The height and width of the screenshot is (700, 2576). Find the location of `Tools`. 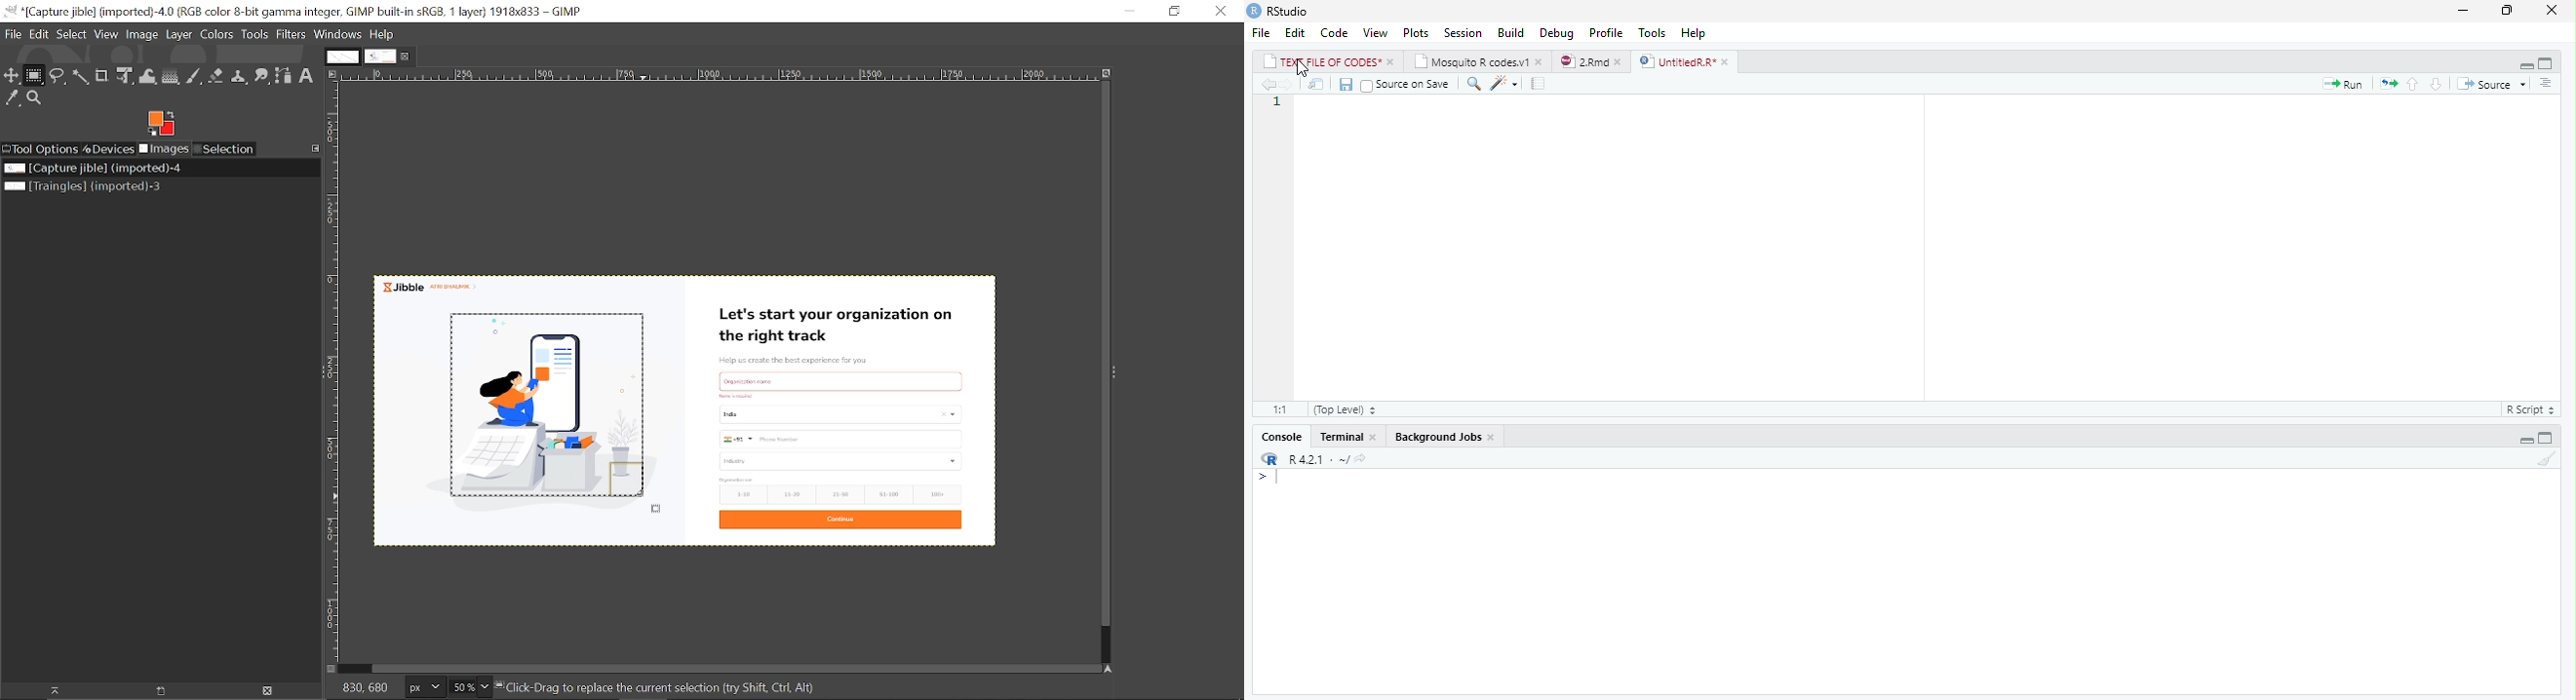

Tools is located at coordinates (257, 36).